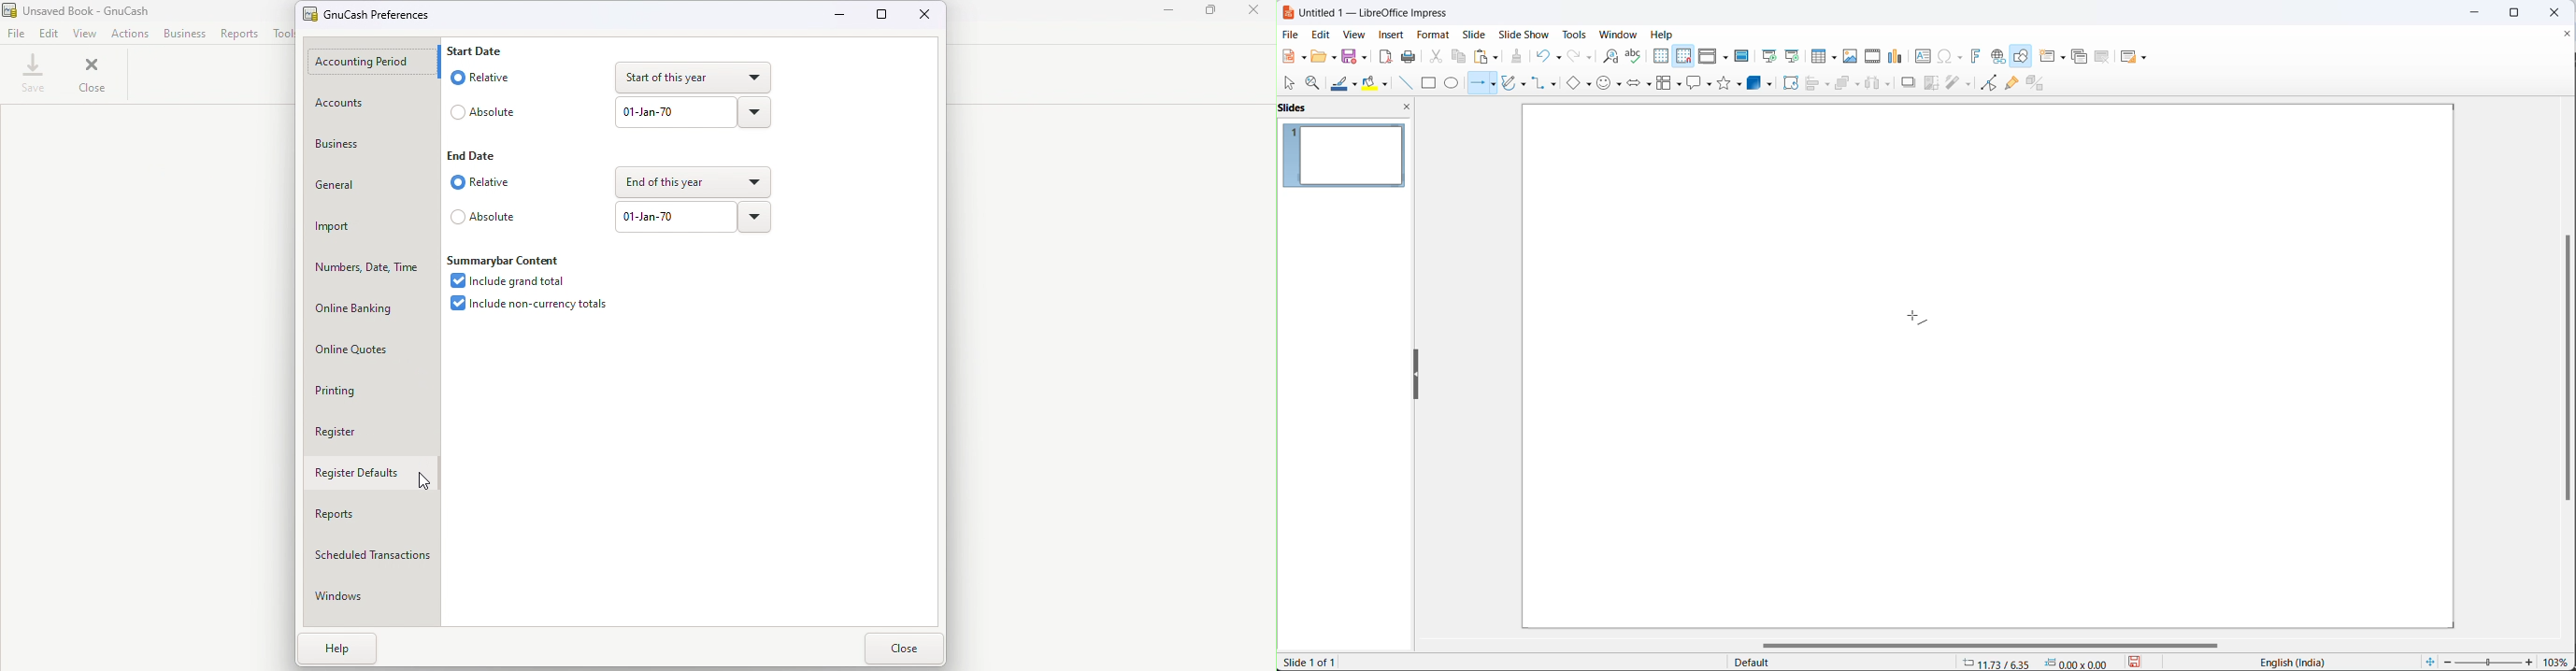 This screenshot has height=672, width=2576. What do you see at coordinates (372, 551) in the screenshot?
I see `Scheduled transactions` at bounding box center [372, 551].